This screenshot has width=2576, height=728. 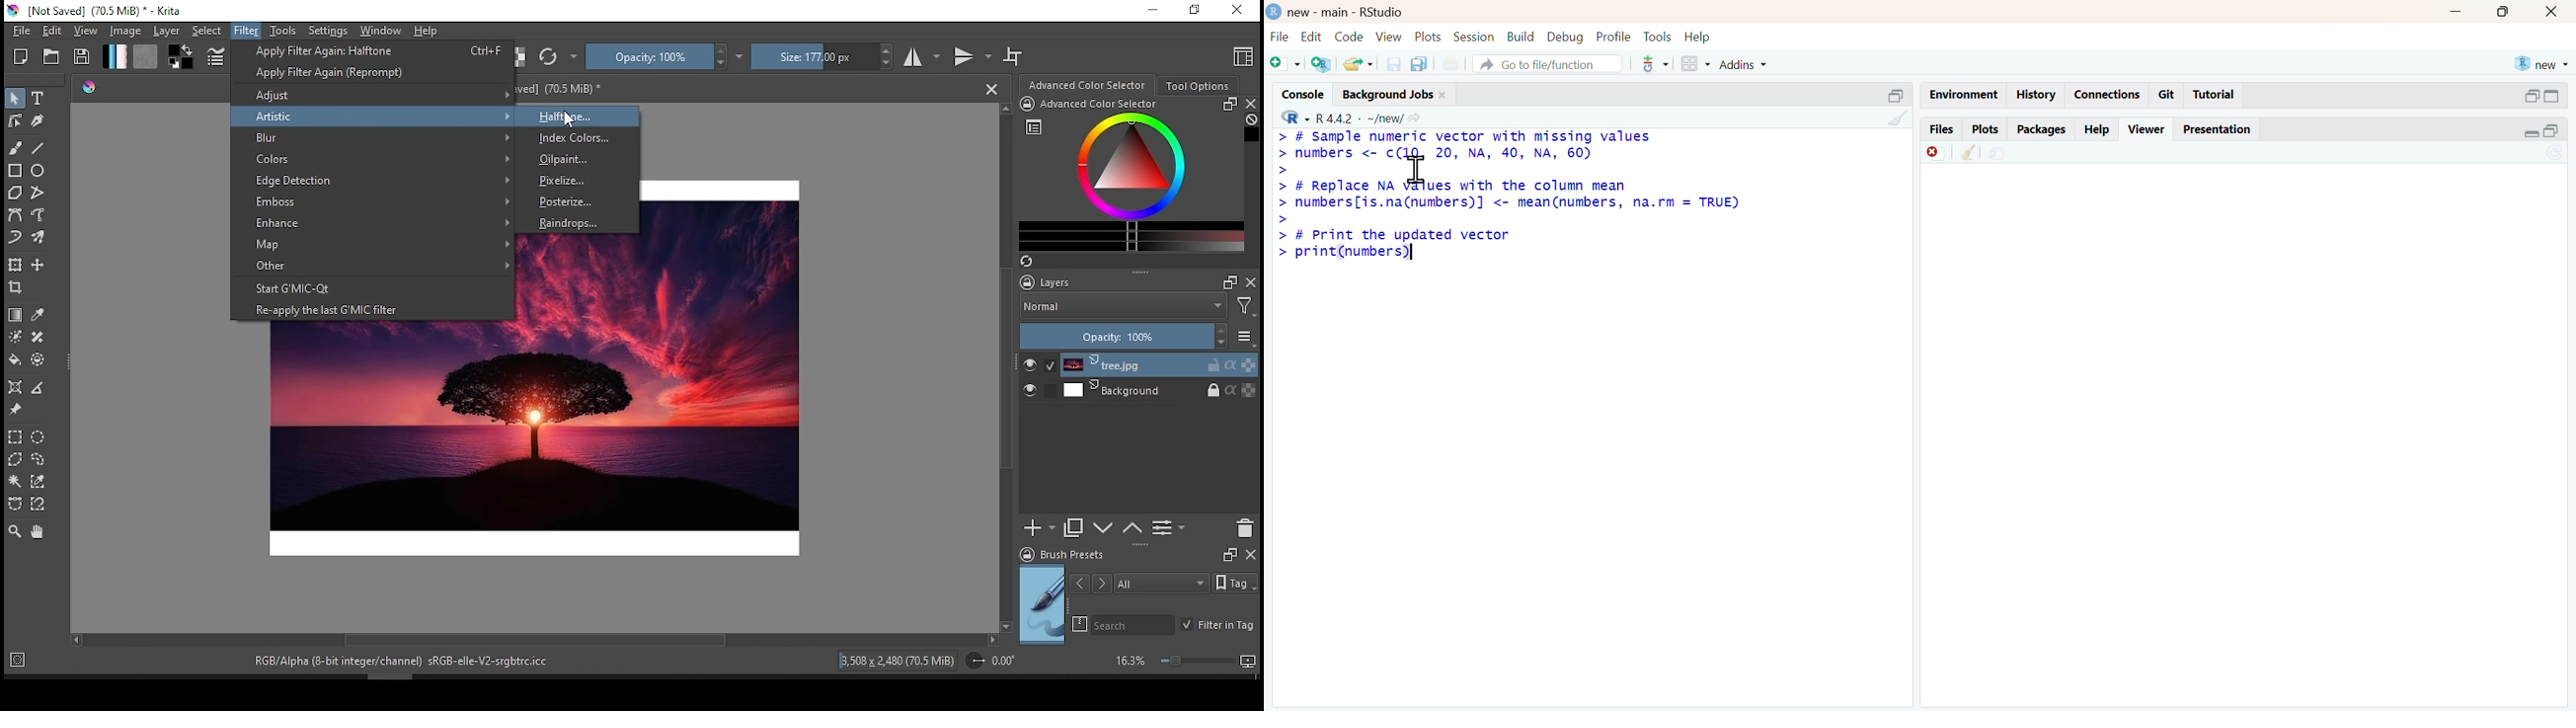 What do you see at coordinates (1395, 64) in the screenshot?
I see `save` at bounding box center [1395, 64].